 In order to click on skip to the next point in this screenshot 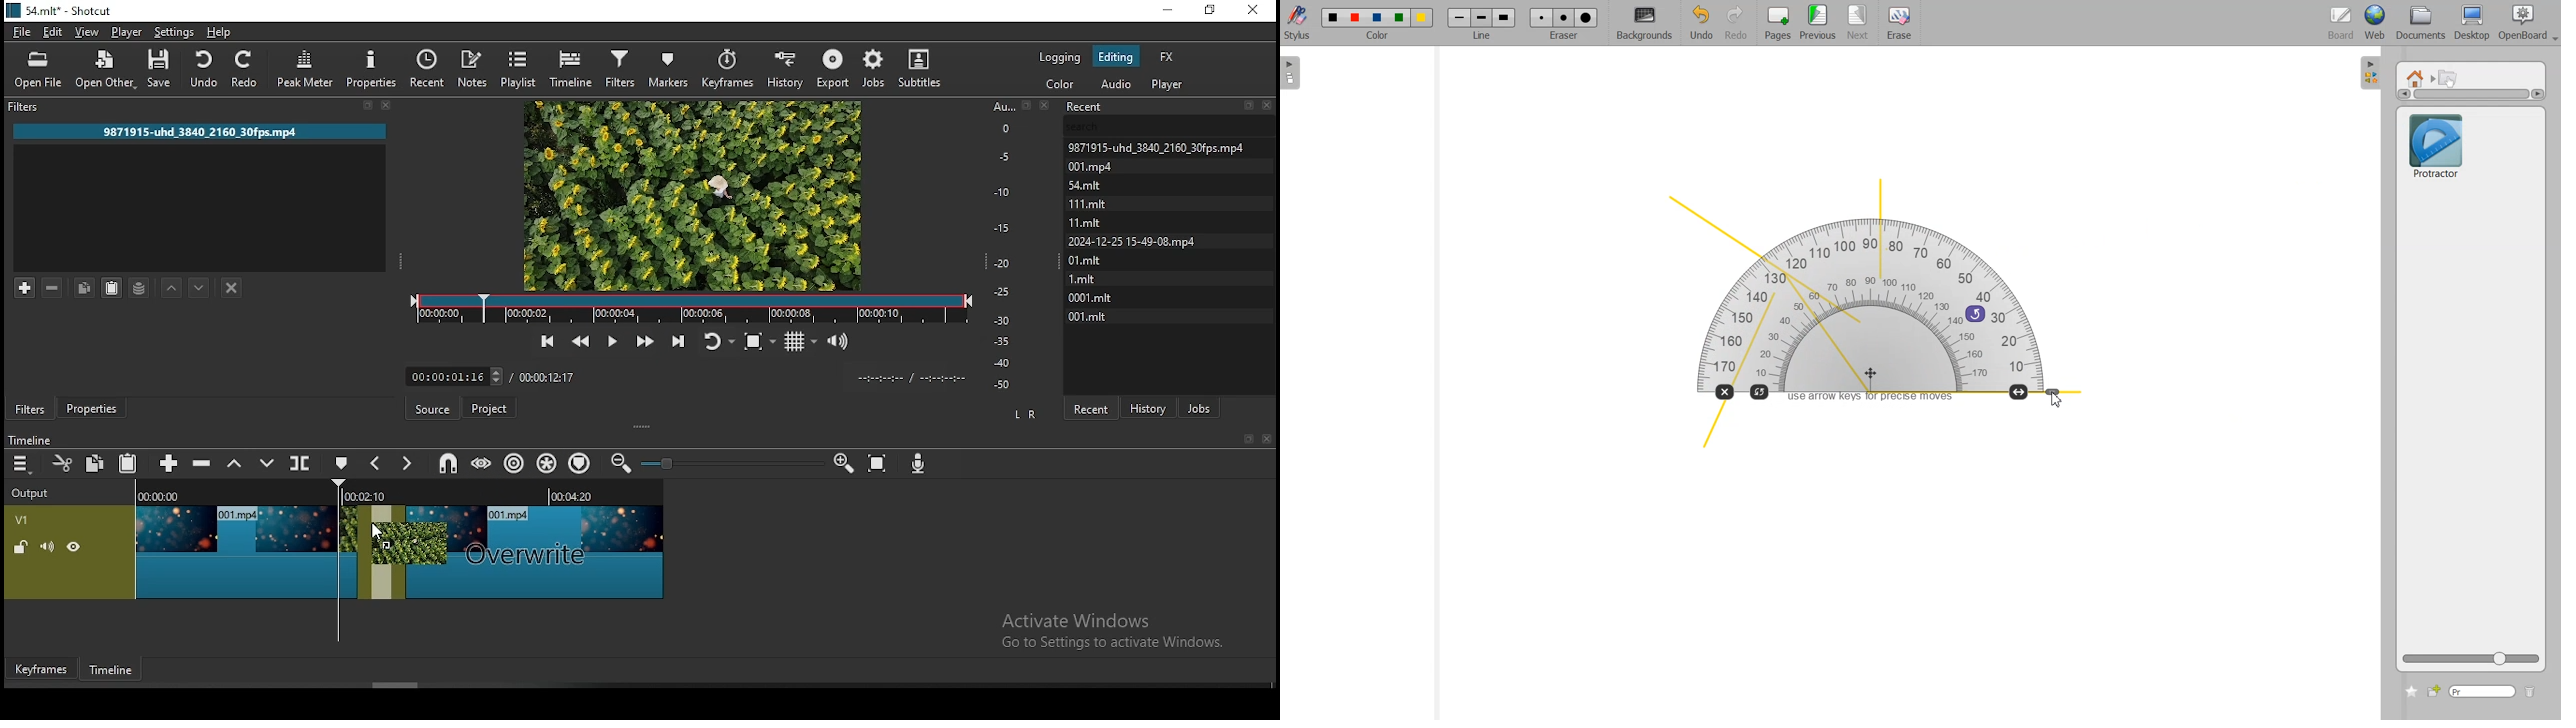, I will do `click(682, 338)`.